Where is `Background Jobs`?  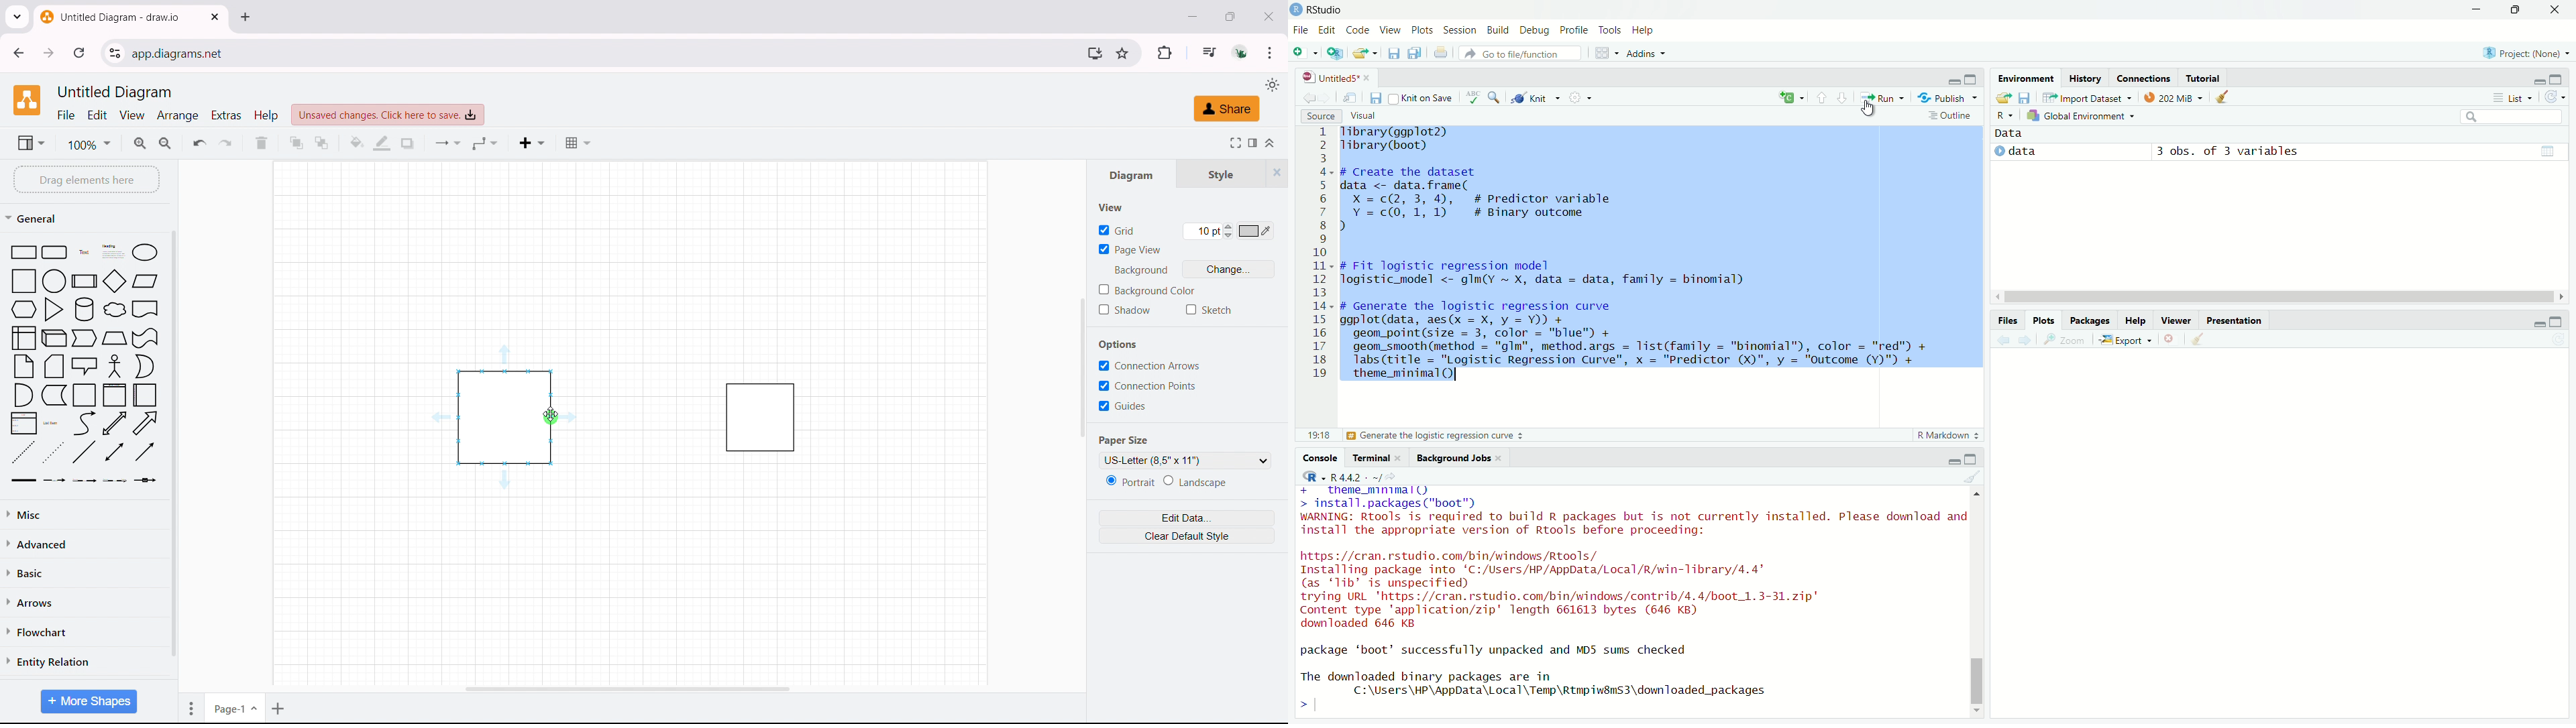
Background Jobs is located at coordinates (1451, 458).